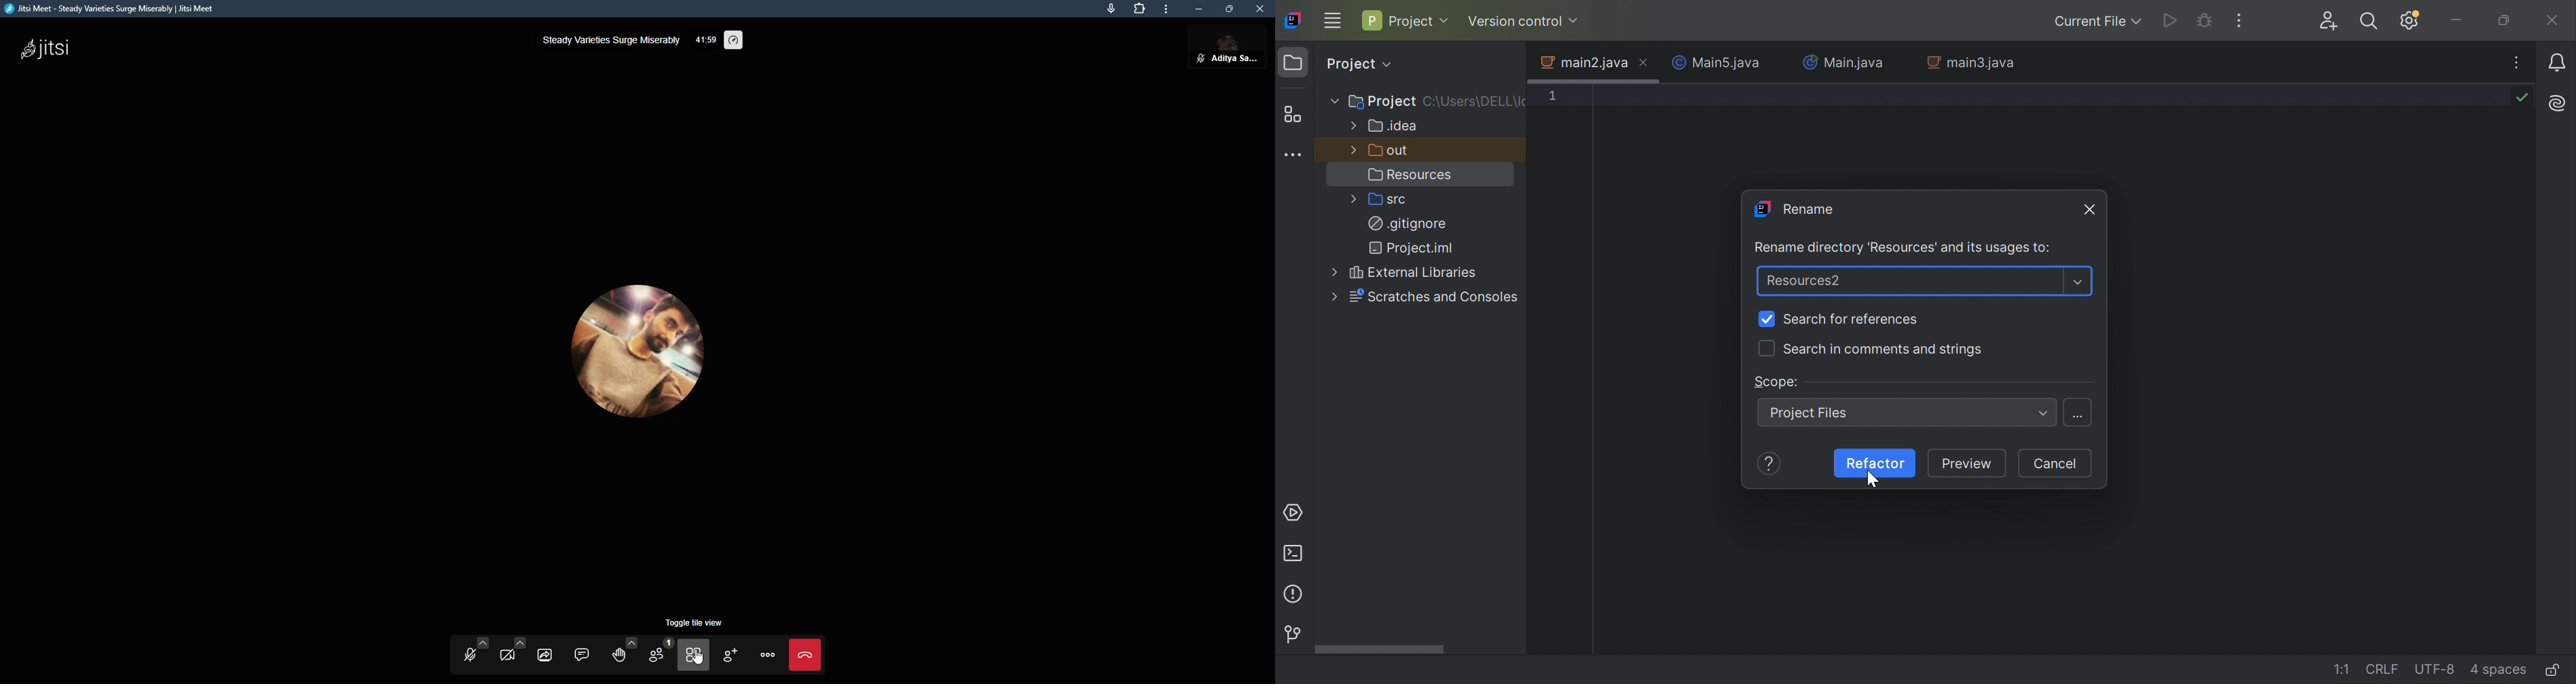 The image size is (2576, 700). I want to click on chat, so click(583, 654).